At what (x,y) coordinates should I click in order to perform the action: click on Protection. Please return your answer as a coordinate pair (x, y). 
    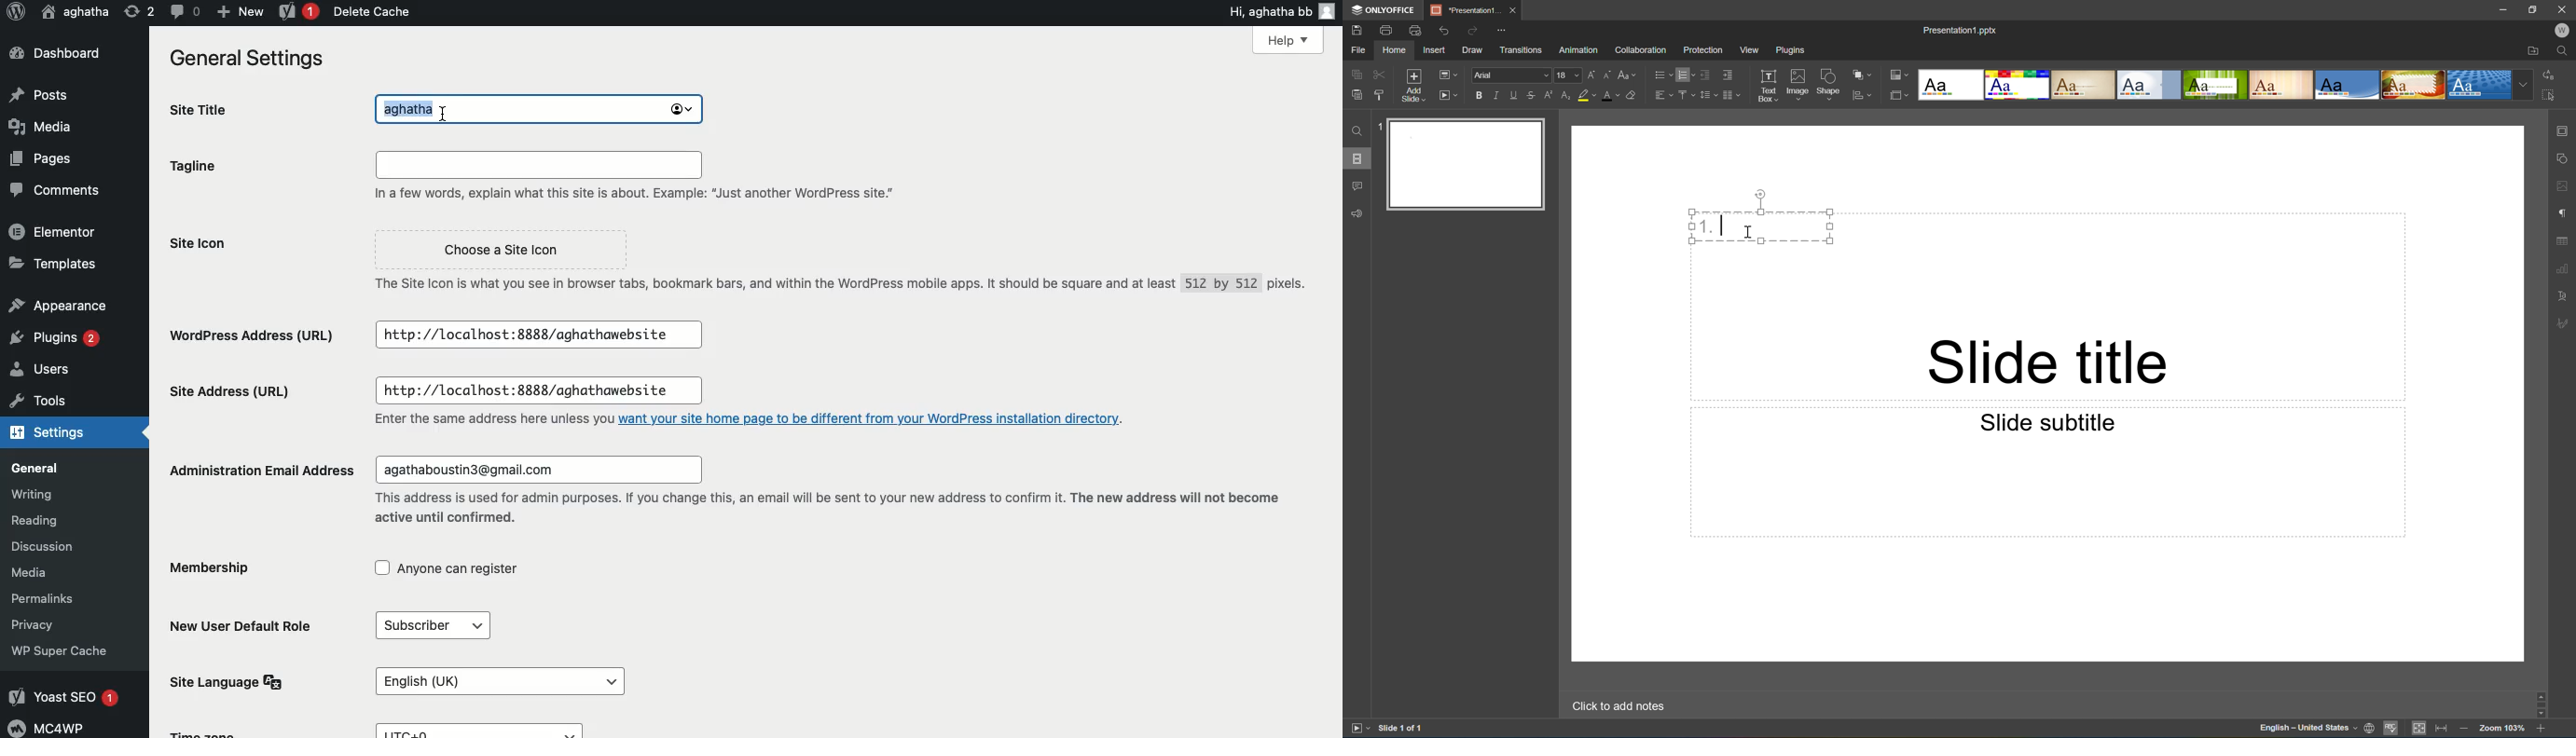
    Looking at the image, I should click on (1703, 50).